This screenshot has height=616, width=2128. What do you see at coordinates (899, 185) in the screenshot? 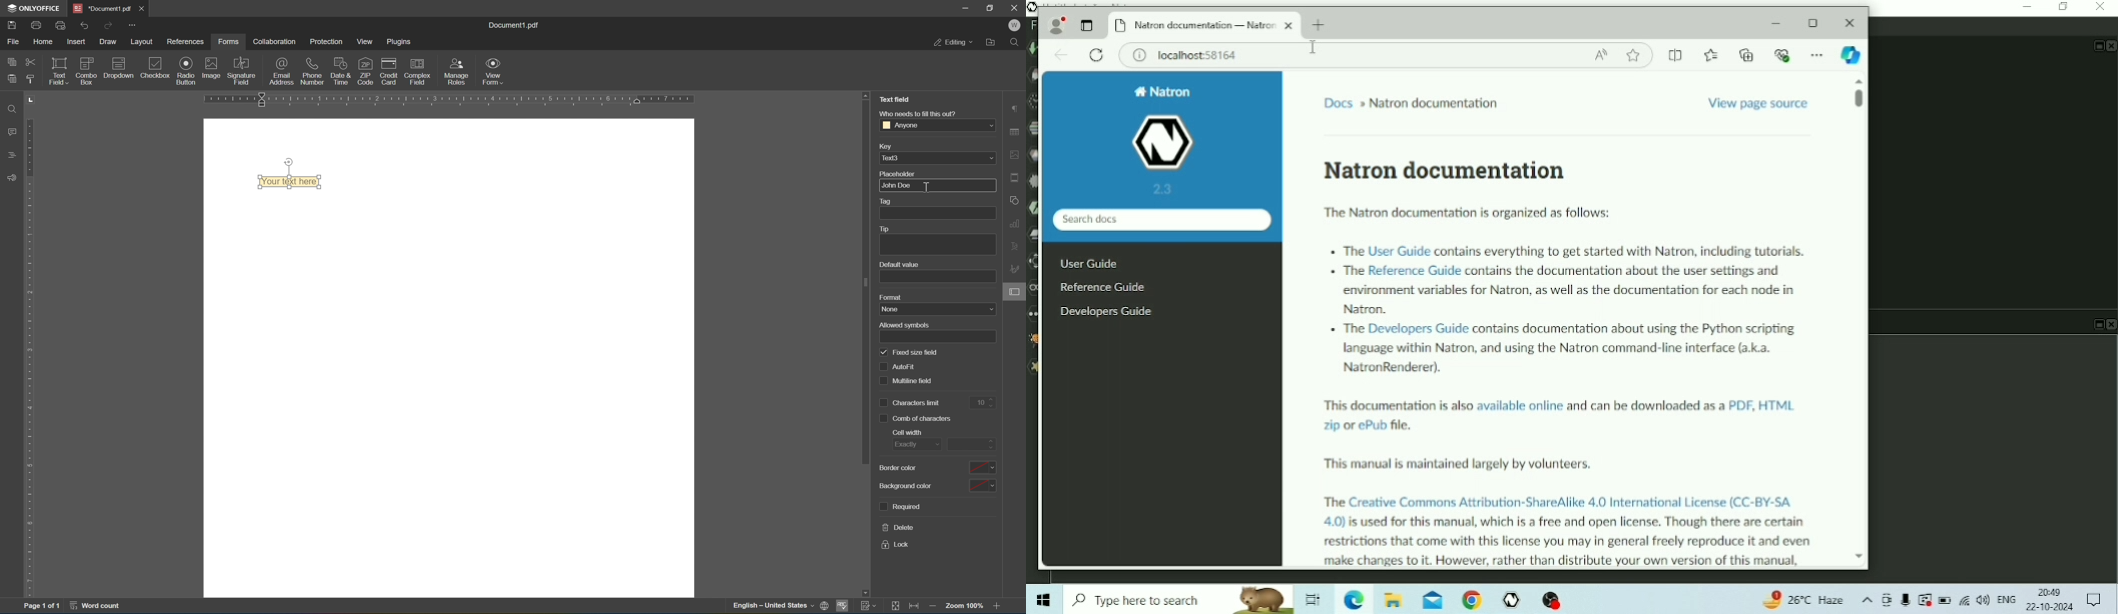
I see `John Doe` at bounding box center [899, 185].